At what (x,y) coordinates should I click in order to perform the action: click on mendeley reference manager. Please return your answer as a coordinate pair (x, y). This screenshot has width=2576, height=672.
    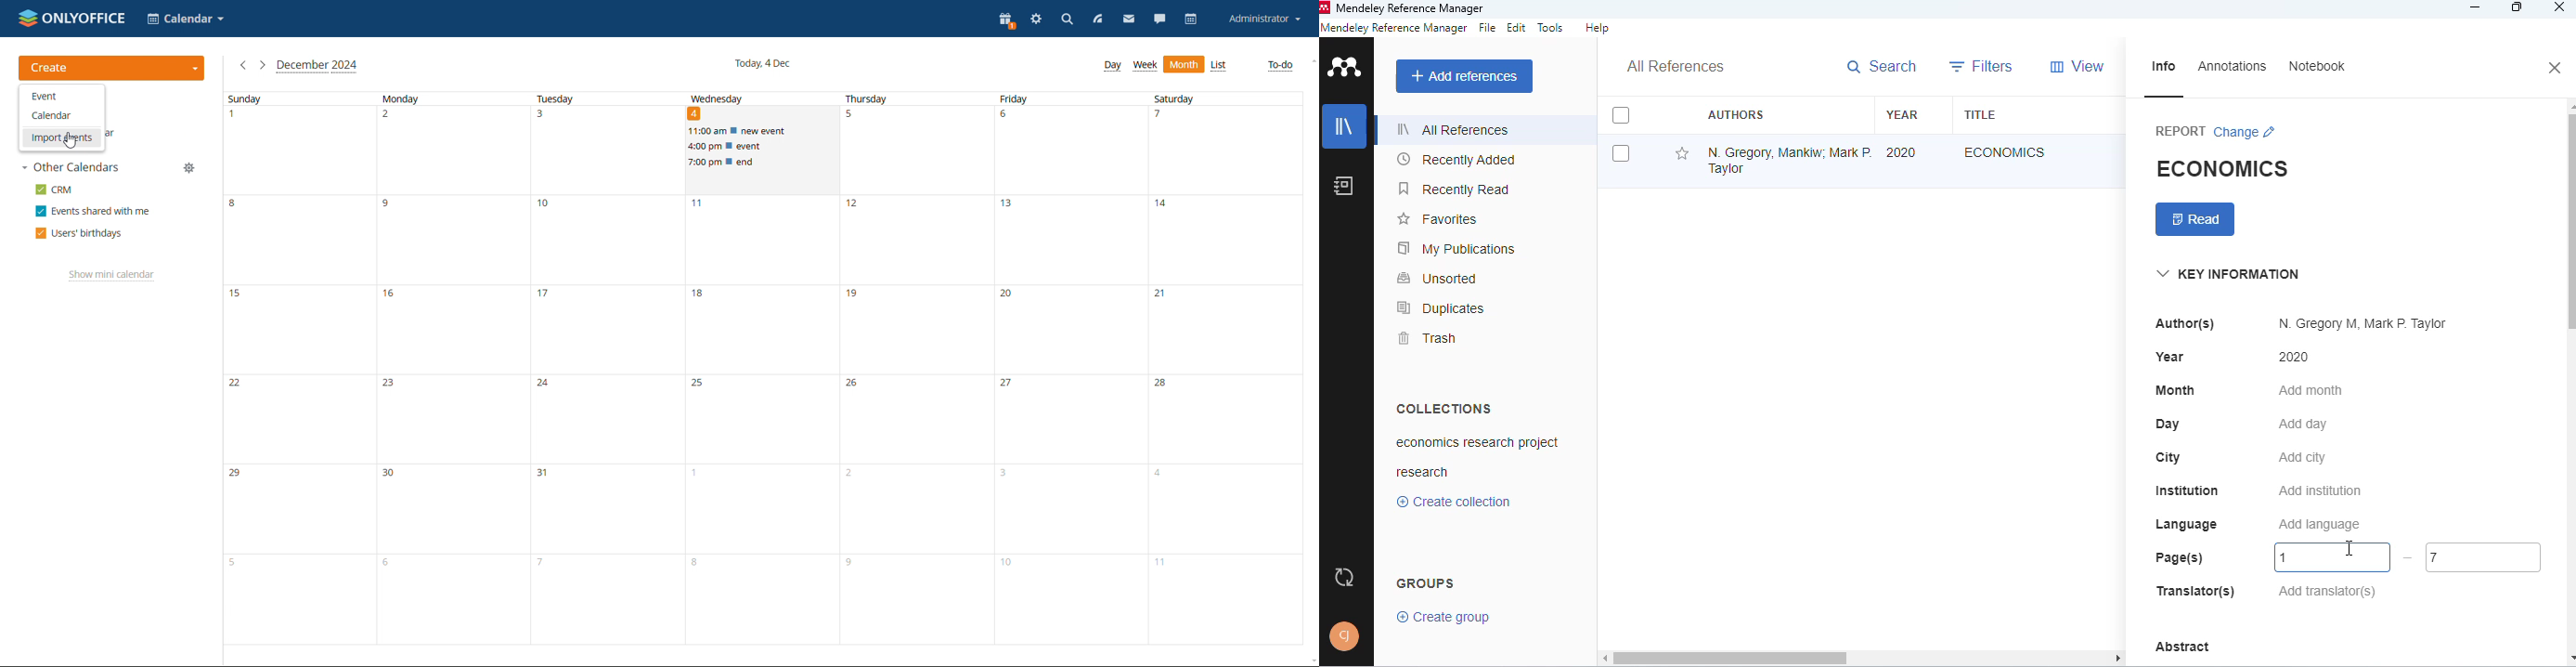
    Looking at the image, I should click on (1413, 8).